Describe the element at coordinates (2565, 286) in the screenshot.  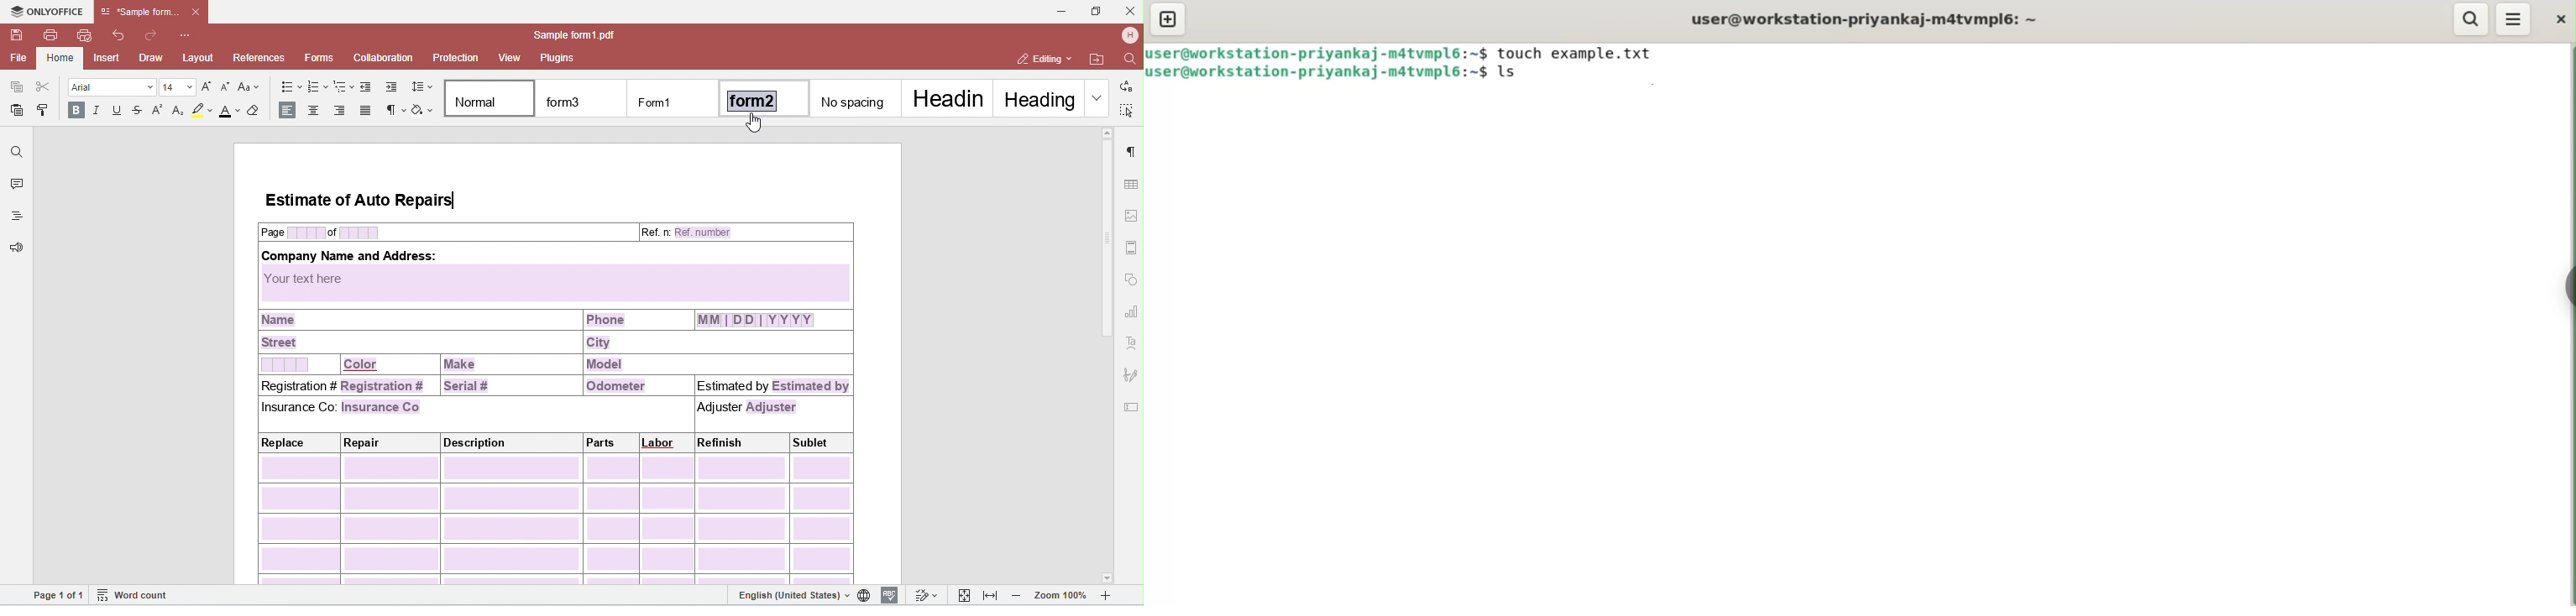
I see `sidebar` at that location.